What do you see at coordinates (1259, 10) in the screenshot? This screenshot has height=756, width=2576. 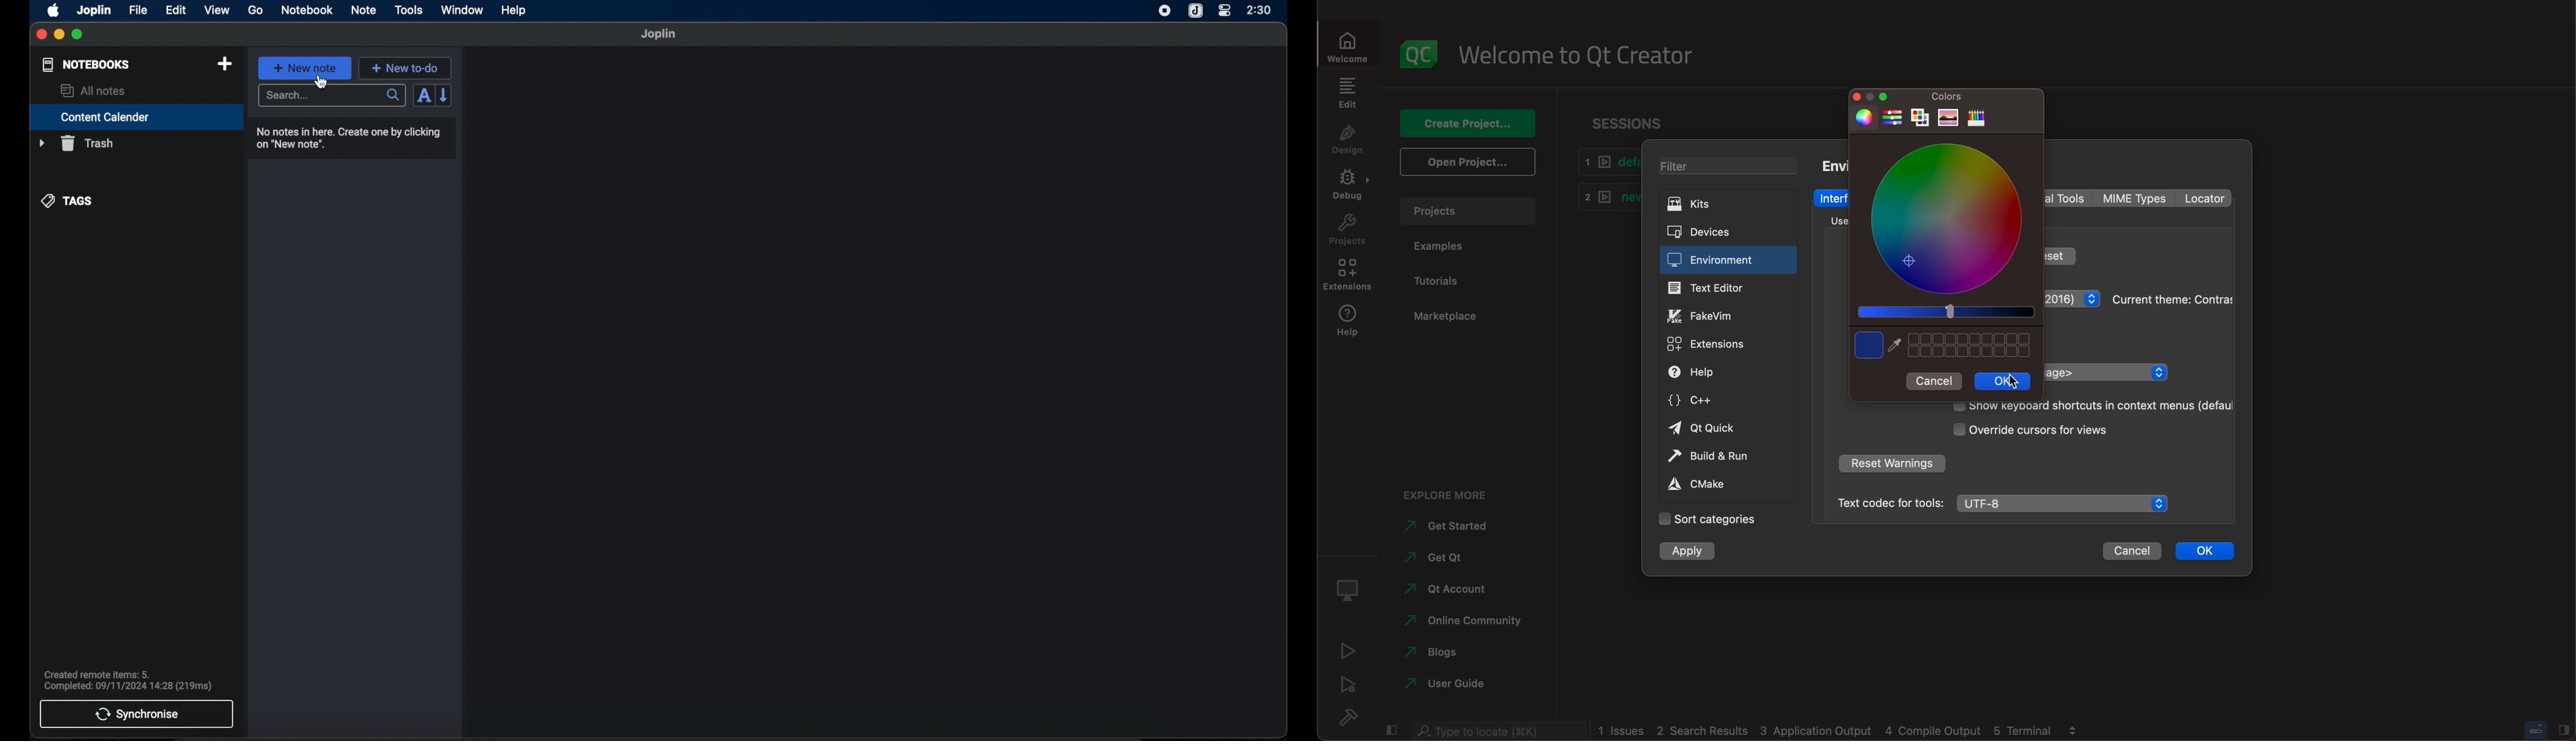 I see `2:30(time)` at bounding box center [1259, 10].